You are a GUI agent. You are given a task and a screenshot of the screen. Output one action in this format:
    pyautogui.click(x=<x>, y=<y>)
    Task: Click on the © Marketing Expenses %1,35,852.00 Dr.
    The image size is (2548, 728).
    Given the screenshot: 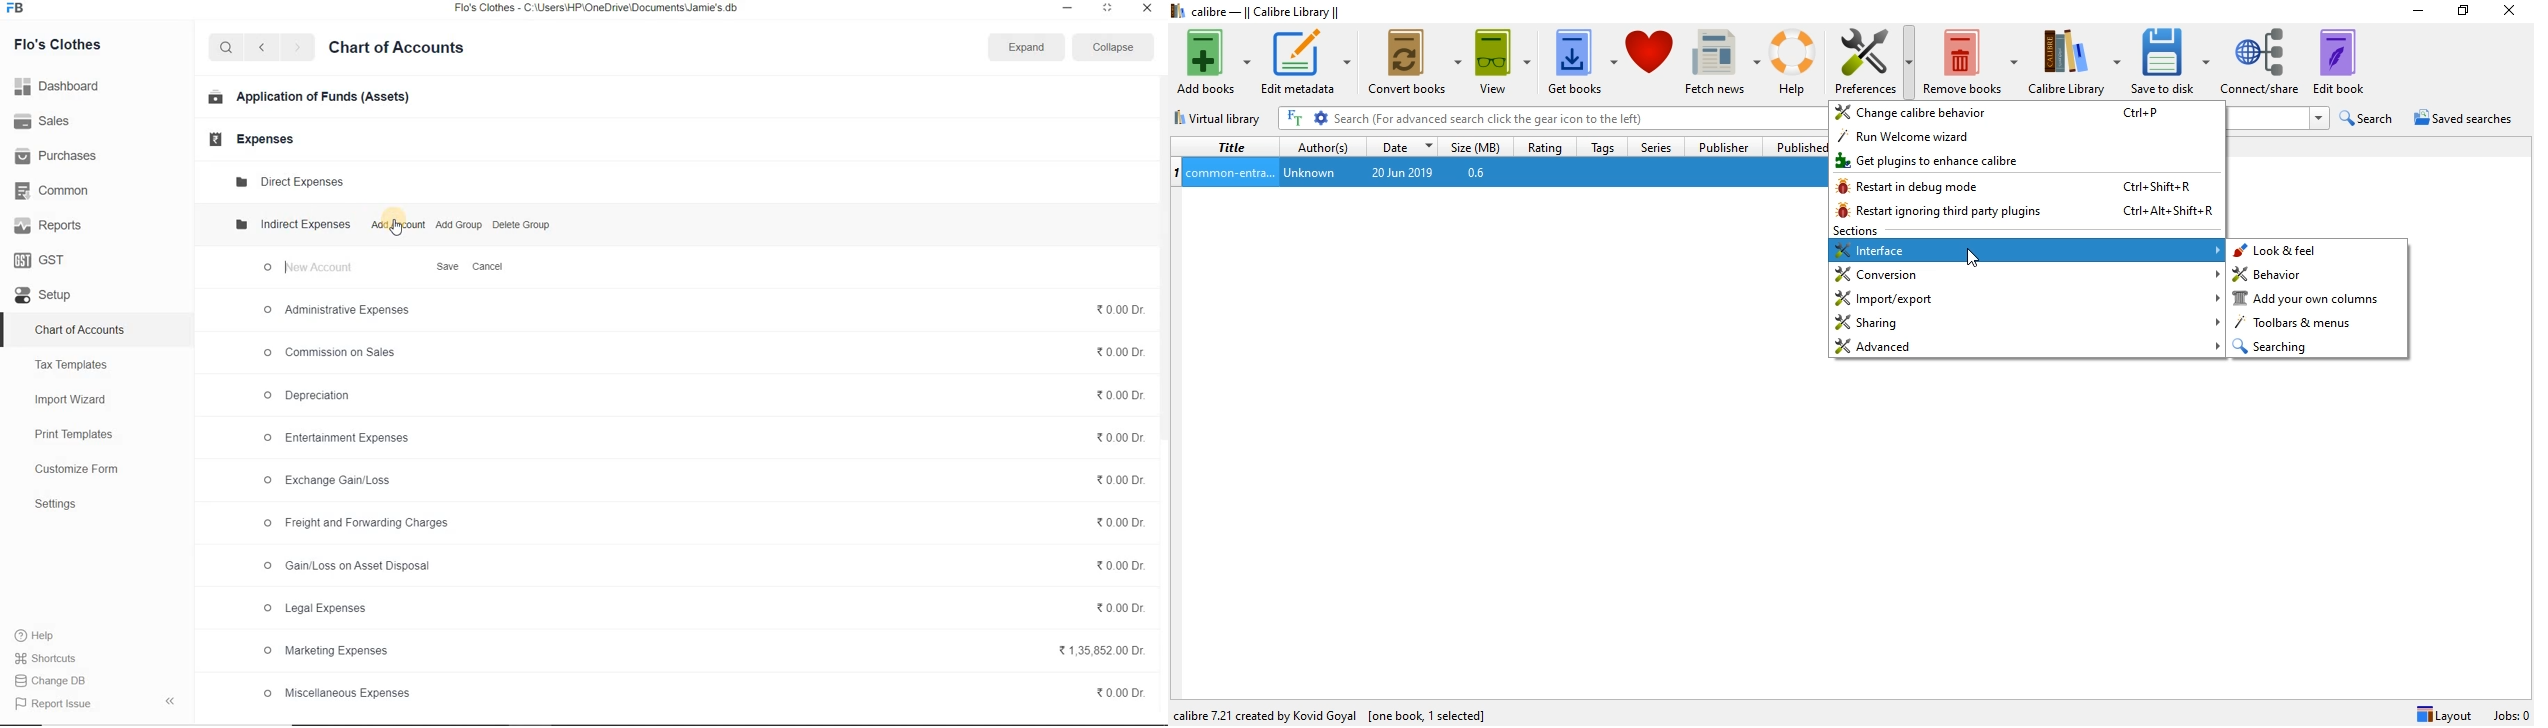 What is the action you would take?
    pyautogui.click(x=704, y=652)
    